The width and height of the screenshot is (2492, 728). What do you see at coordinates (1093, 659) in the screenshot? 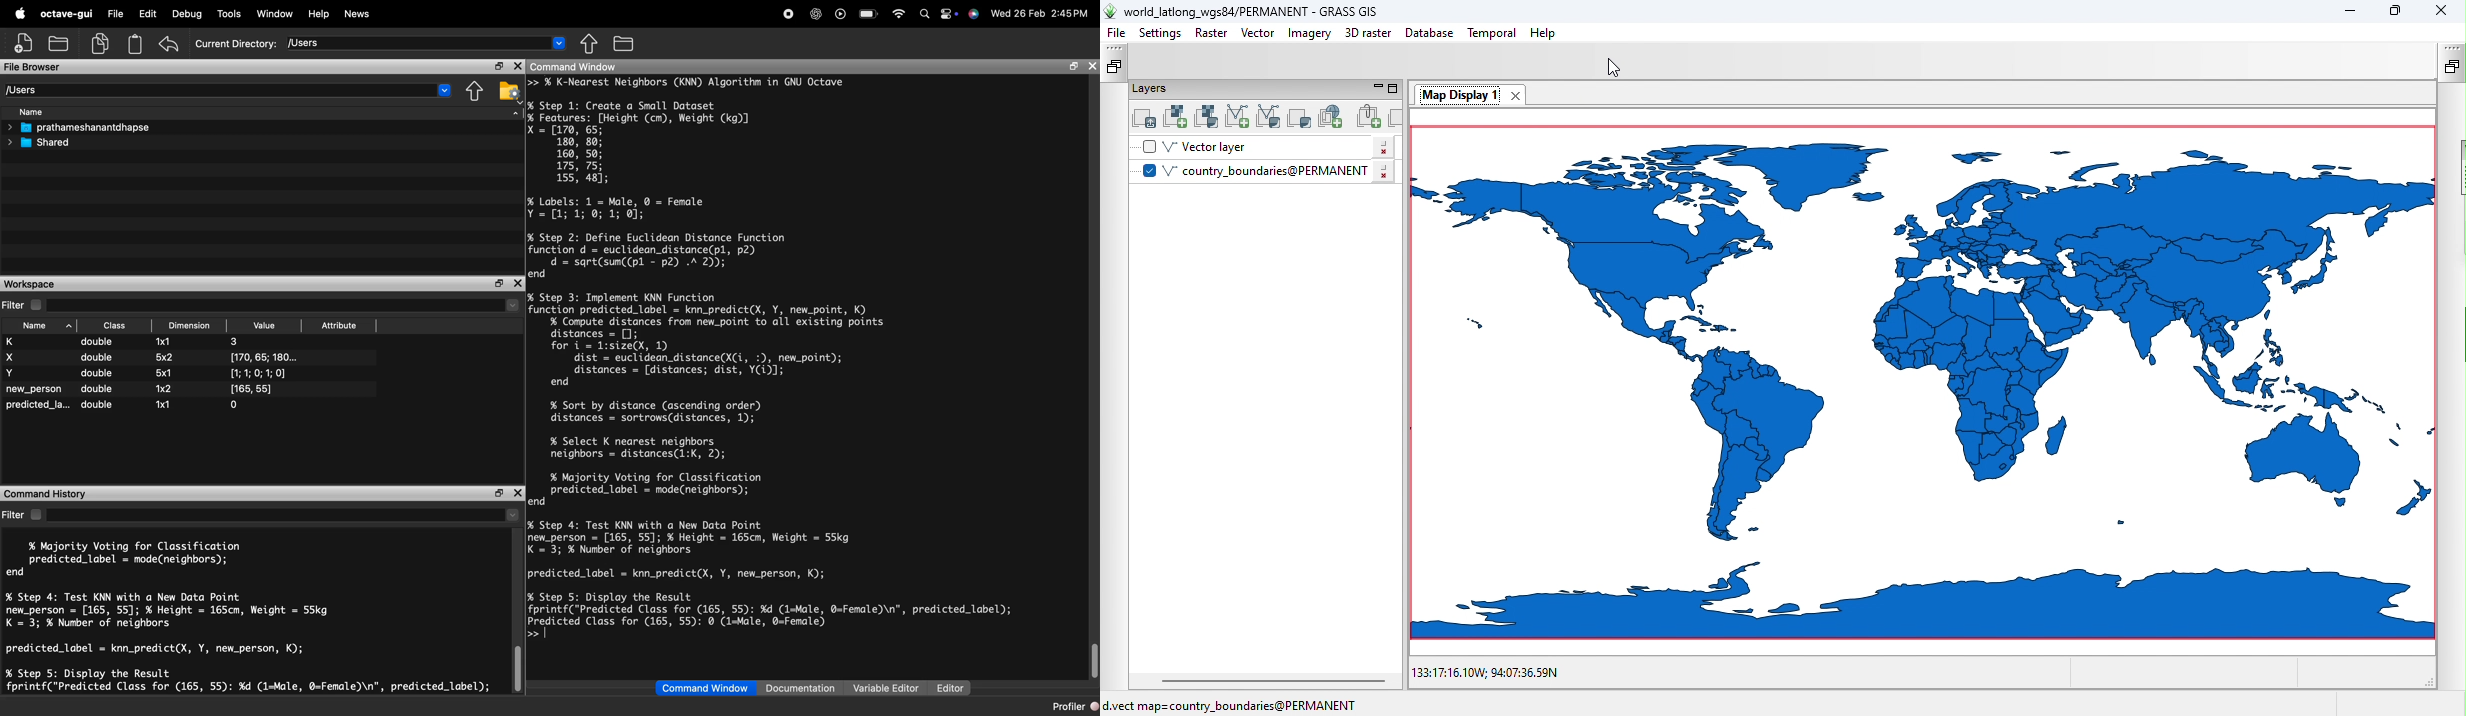
I see `scroll bar` at bounding box center [1093, 659].